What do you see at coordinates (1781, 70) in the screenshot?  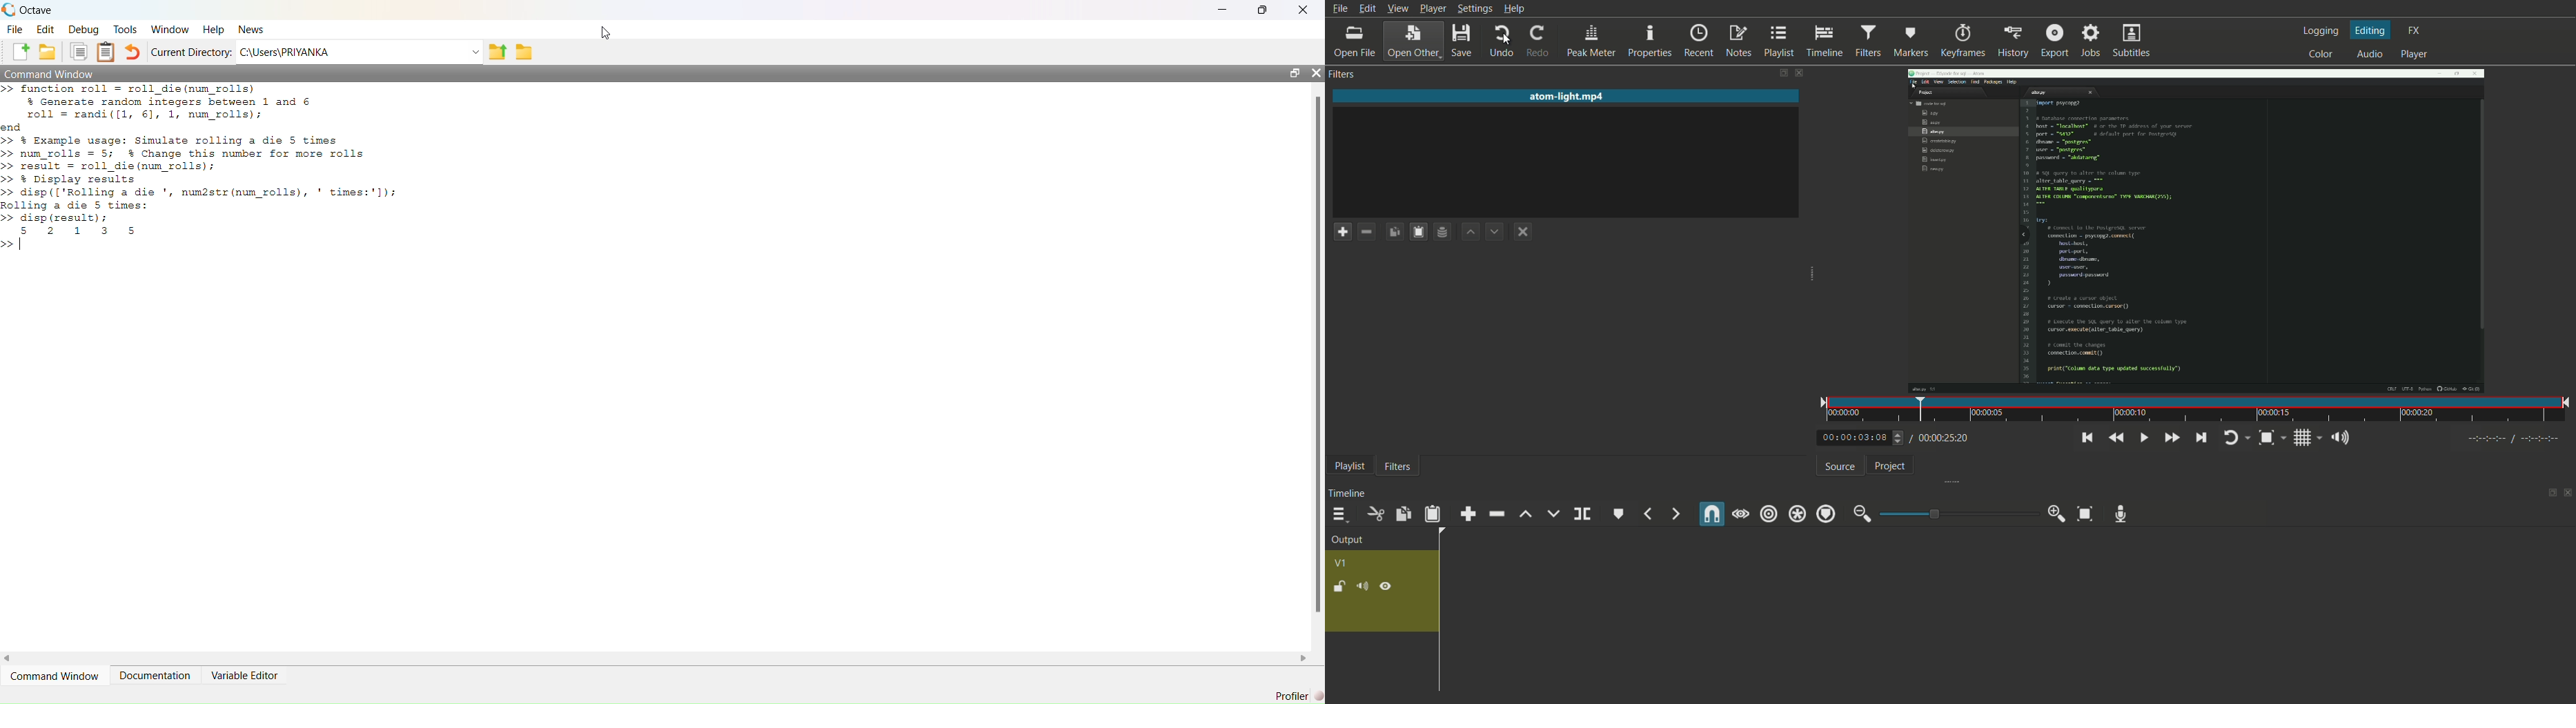 I see `change layout` at bounding box center [1781, 70].